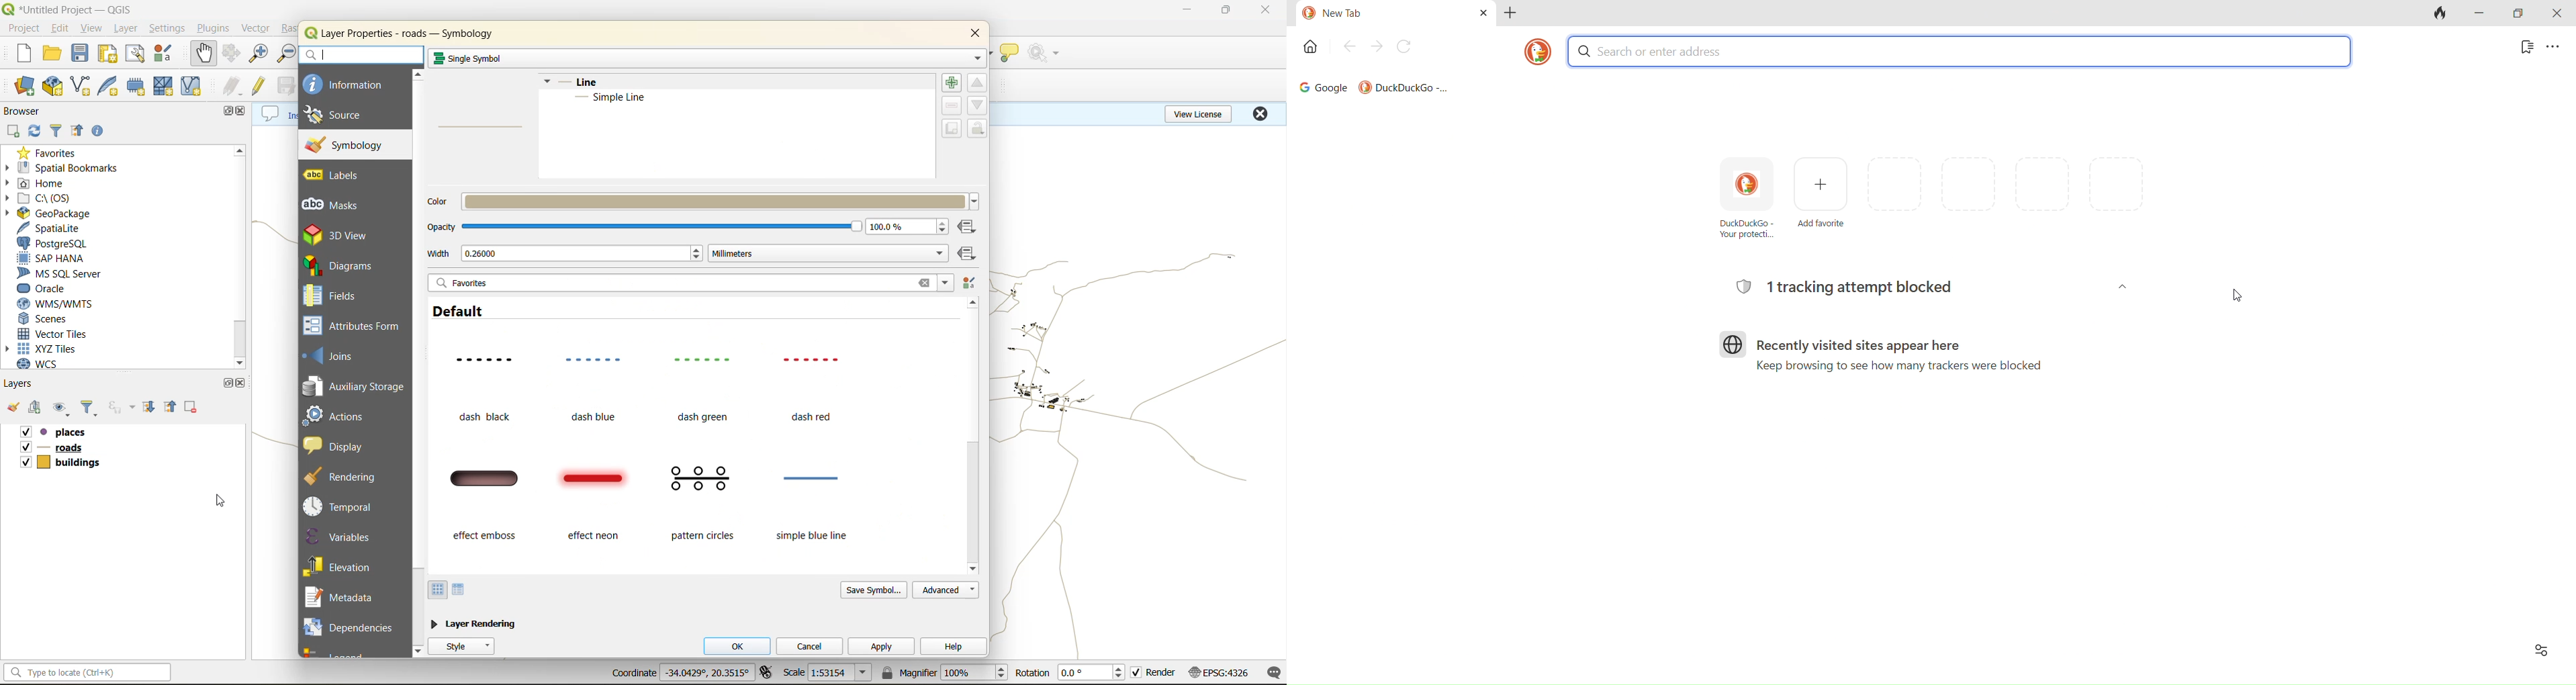 The width and height of the screenshot is (2576, 700). I want to click on open, so click(53, 56).